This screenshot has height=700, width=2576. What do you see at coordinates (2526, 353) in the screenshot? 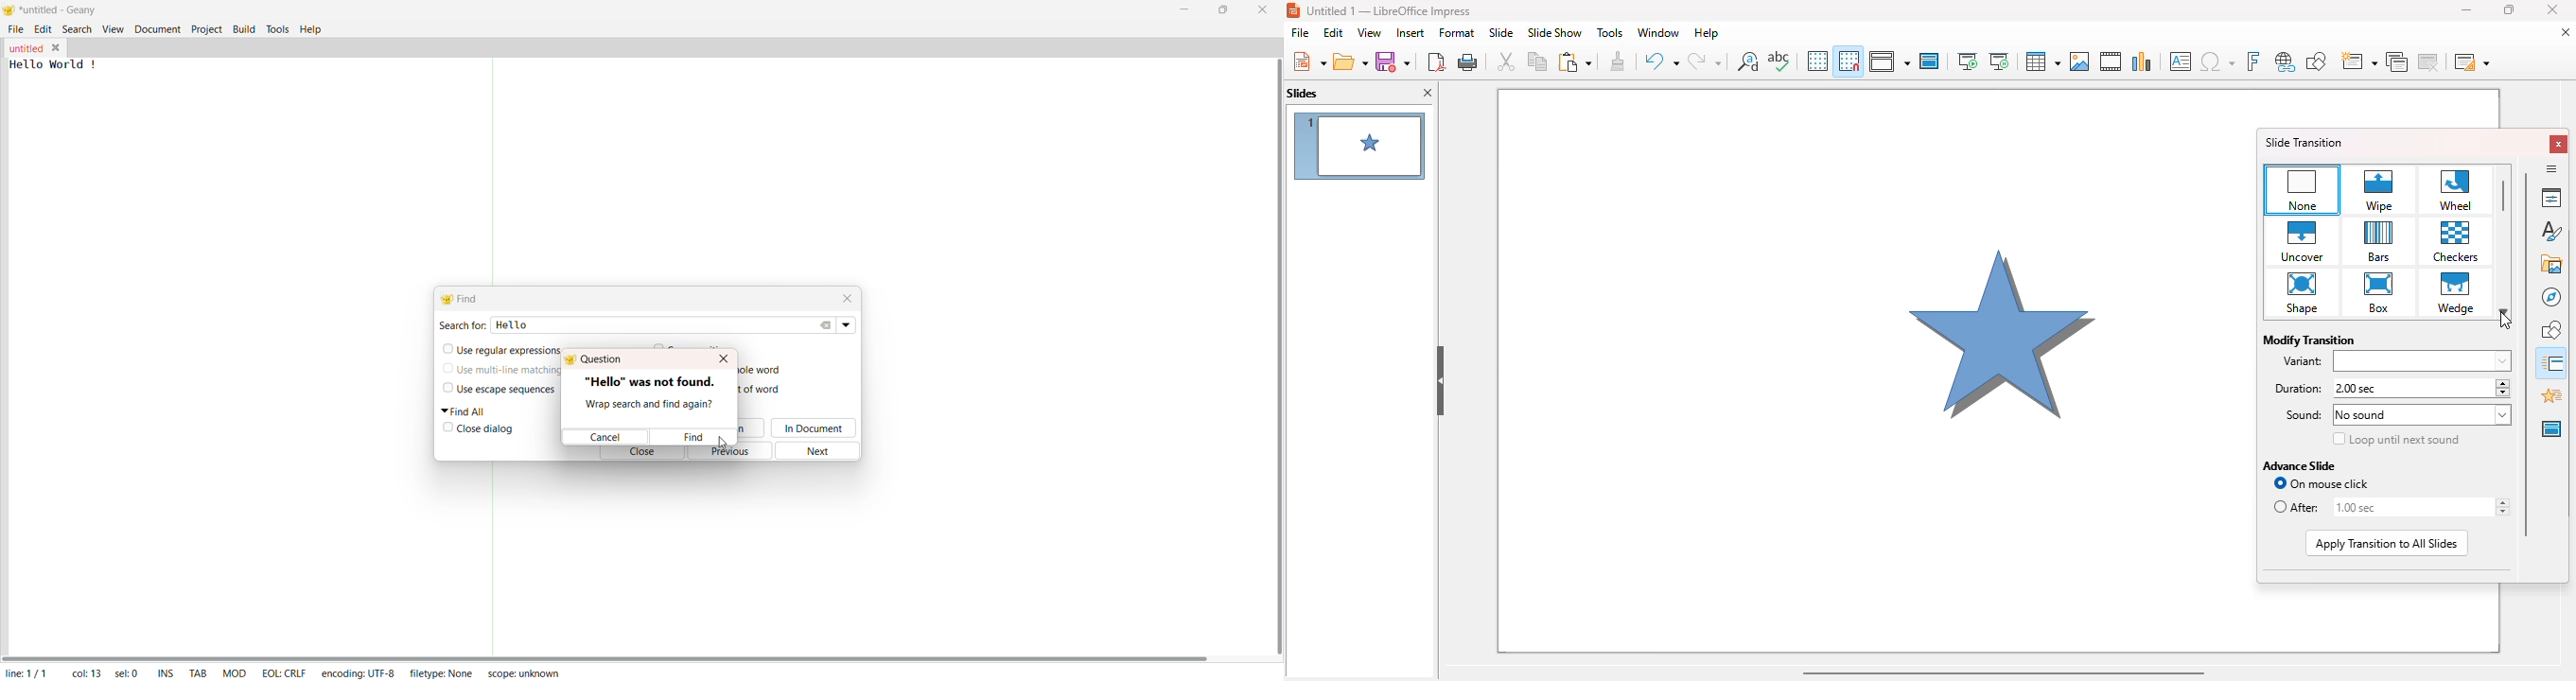
I see `vertical scroll bar` at bounding box center [2526, 353].